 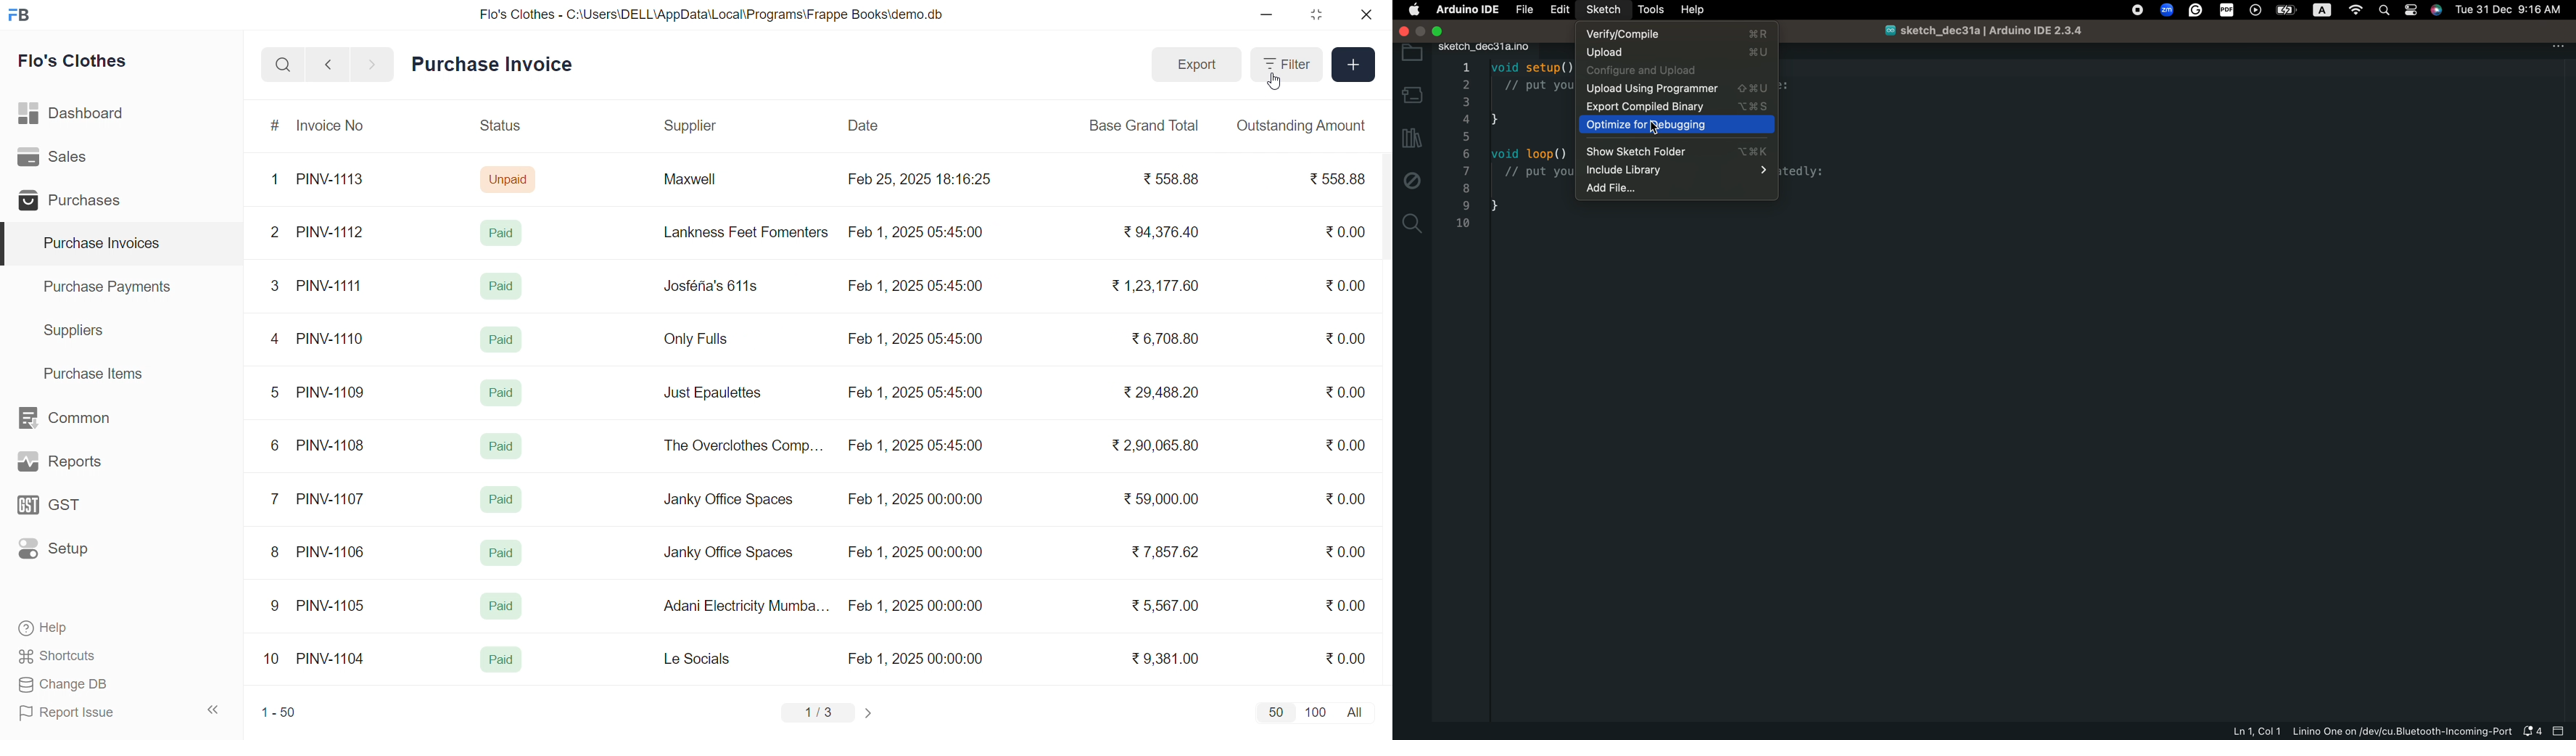 I want to click on Feb 1, 2025 05:45:00, so click(x=915, y=392).